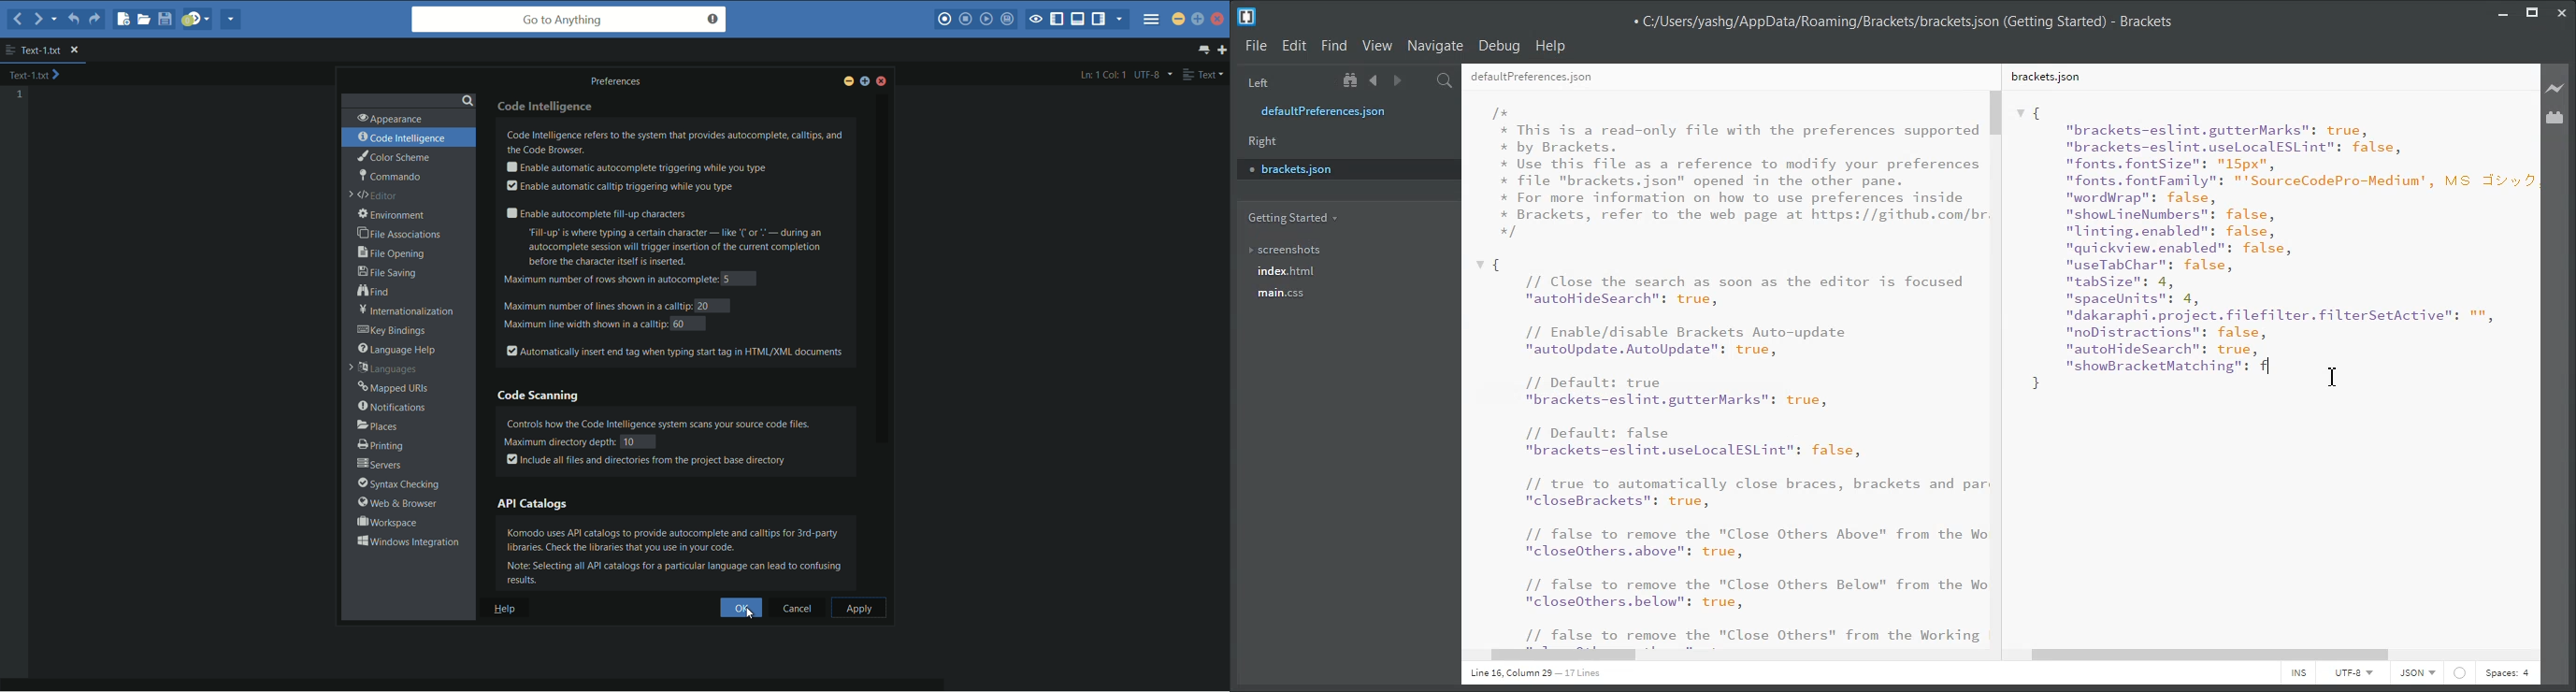  I want to click on Edit, so click(1294, 46).